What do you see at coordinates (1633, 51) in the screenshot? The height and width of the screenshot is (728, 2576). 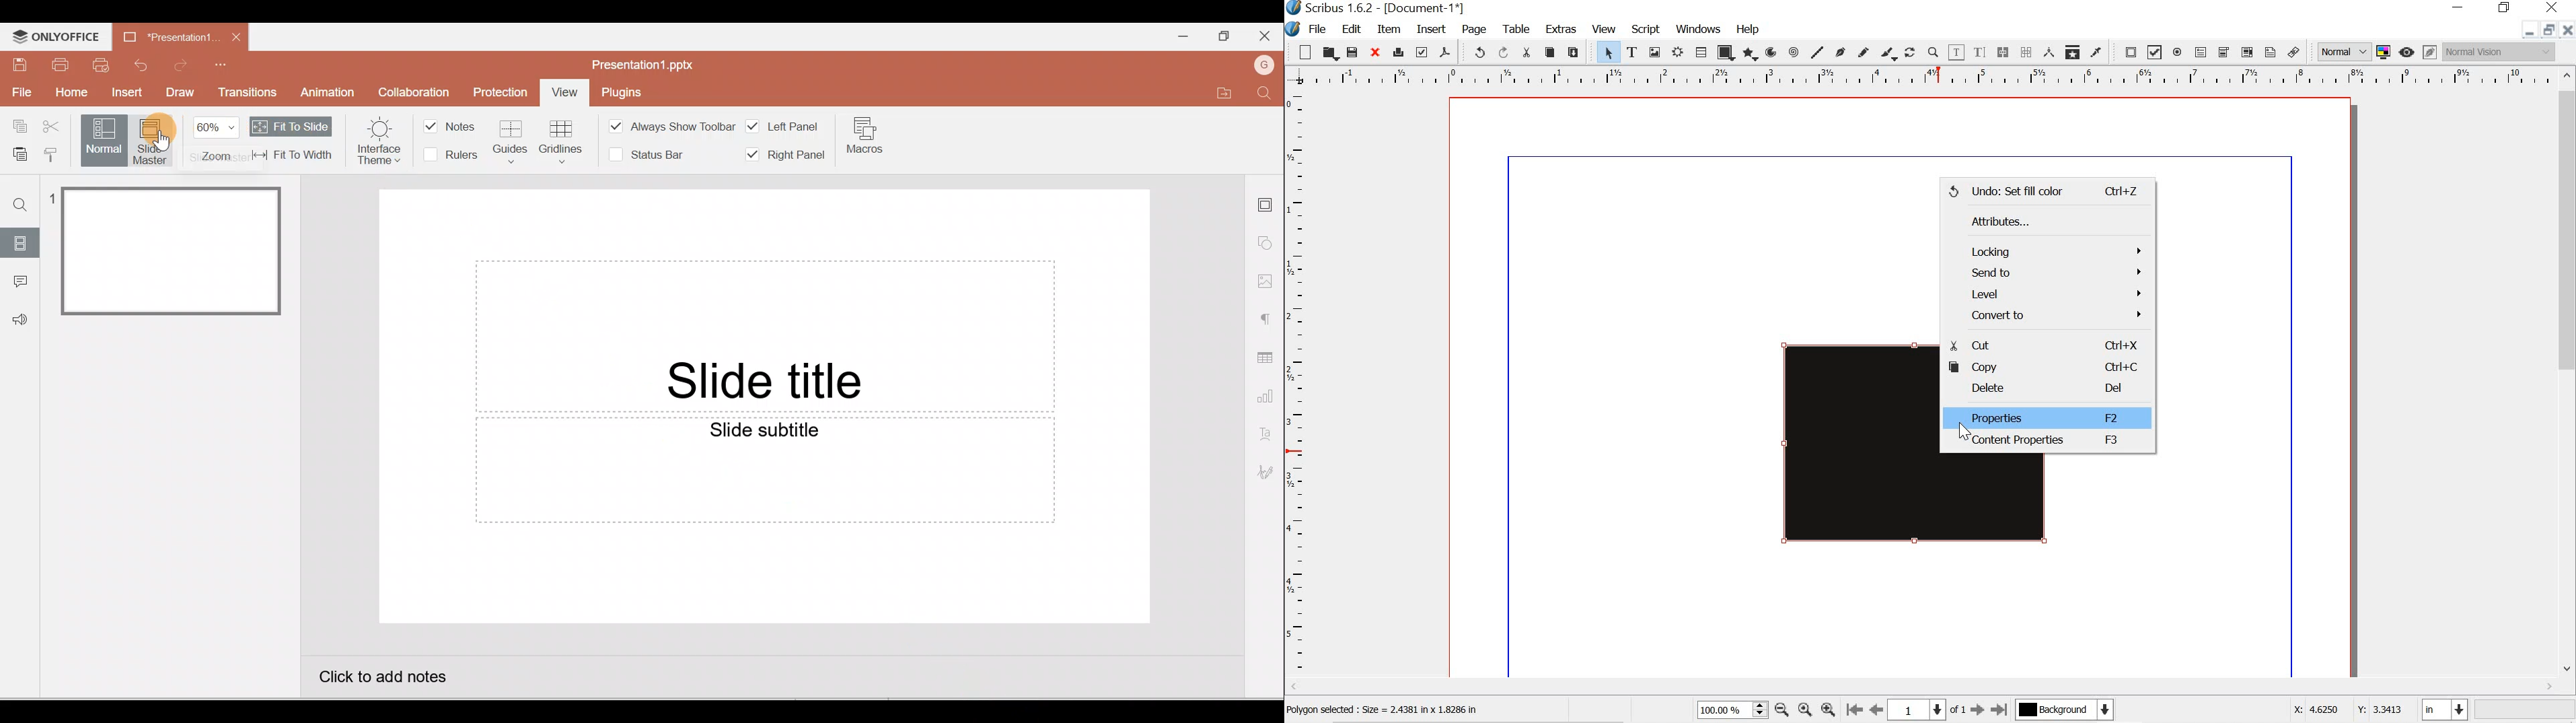 I see `text frame` at bounding box center [1633, 51].